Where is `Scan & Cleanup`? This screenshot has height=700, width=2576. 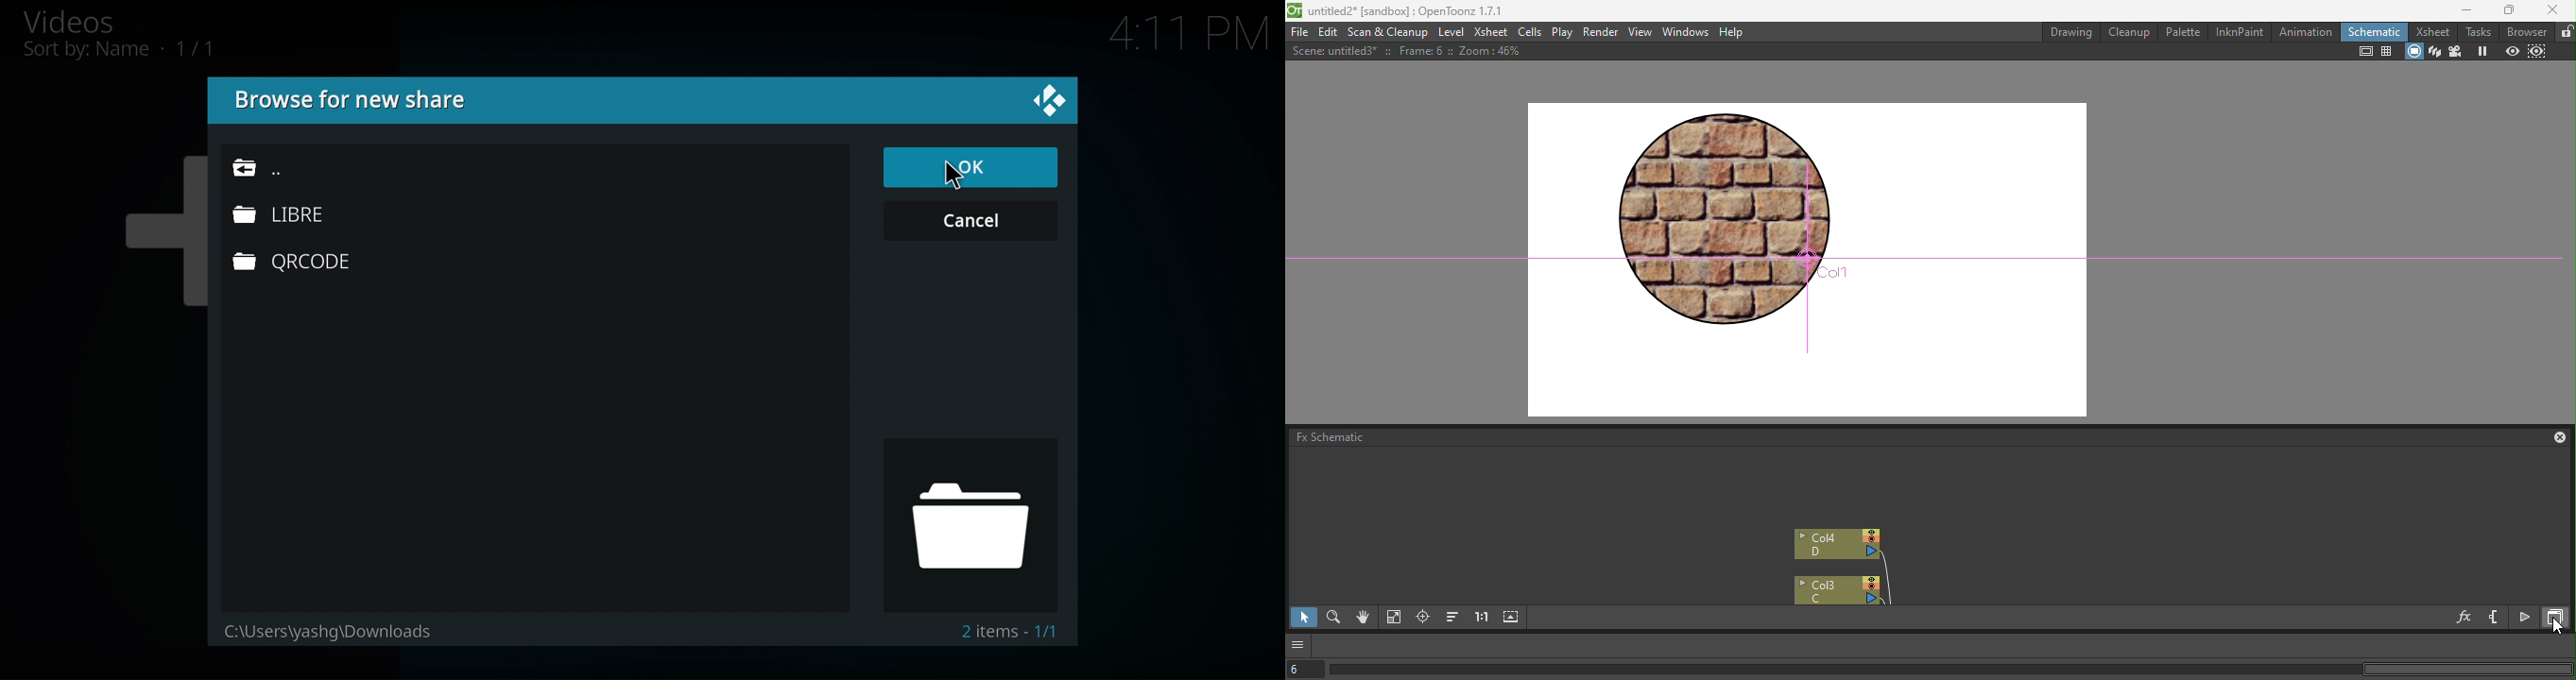
Scan & Cleanup is located at coordinates (1388, 33).